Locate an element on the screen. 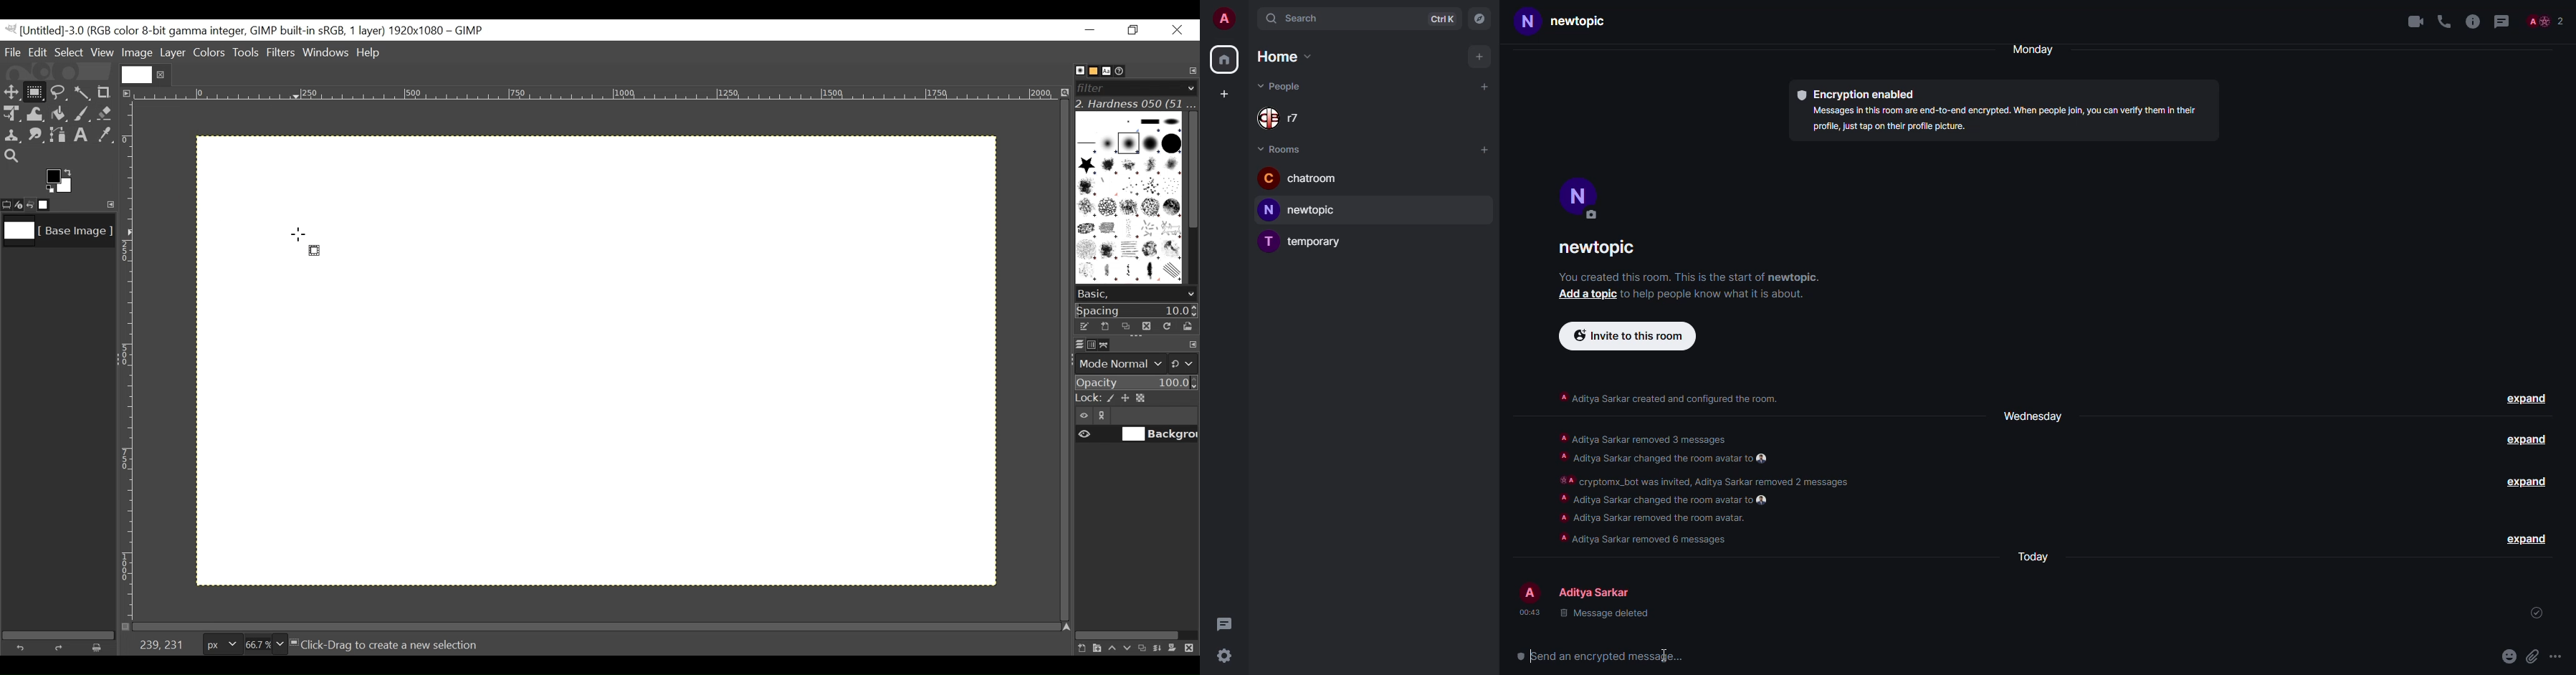  Colors is located at coordinates (209, 52).